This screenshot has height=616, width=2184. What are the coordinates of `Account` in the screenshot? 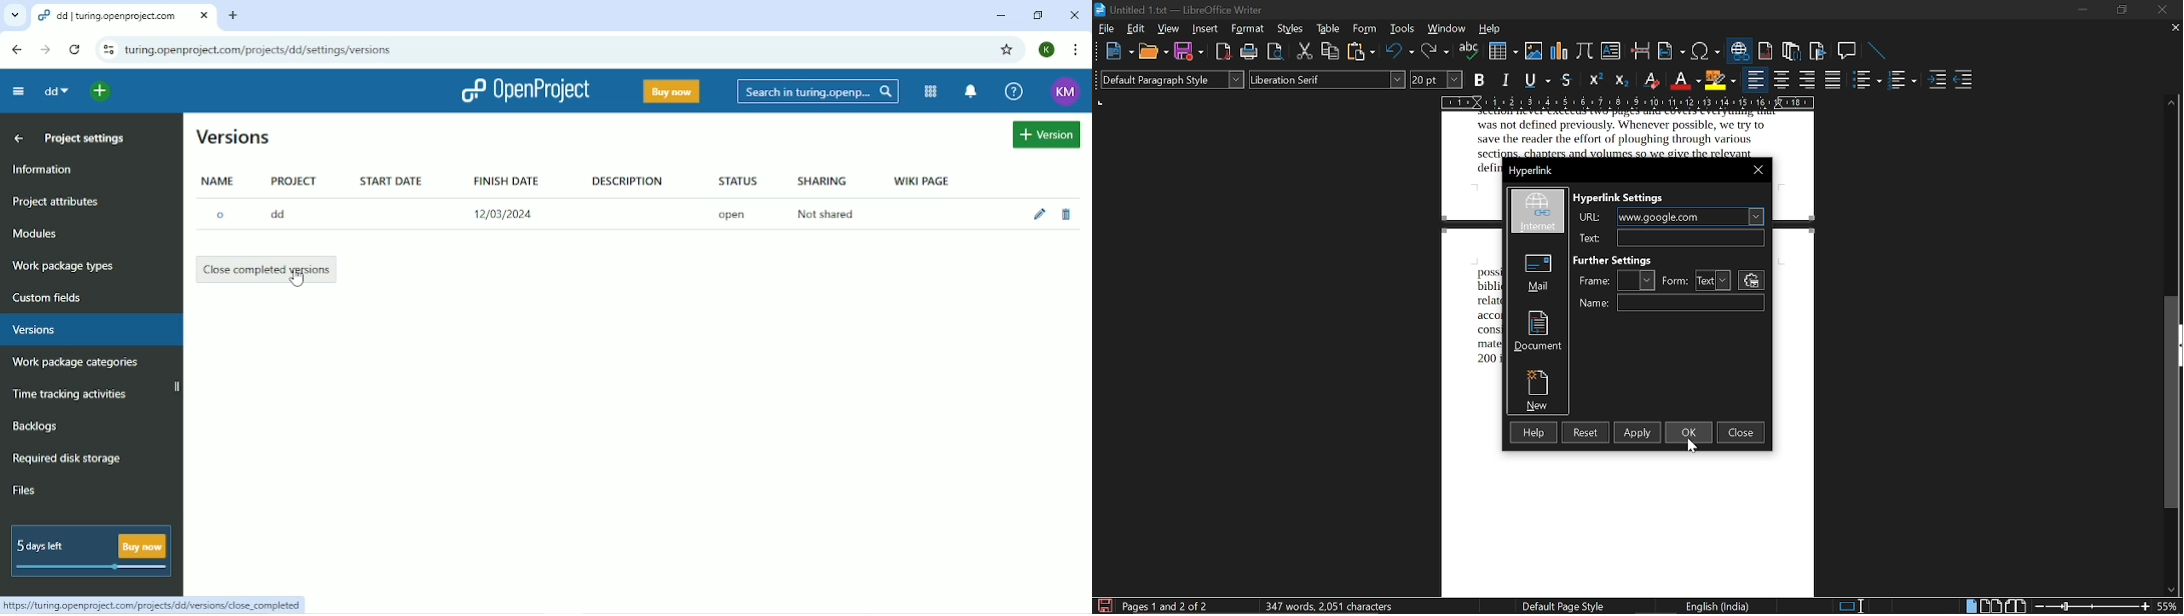 It's located at (1049, 49).